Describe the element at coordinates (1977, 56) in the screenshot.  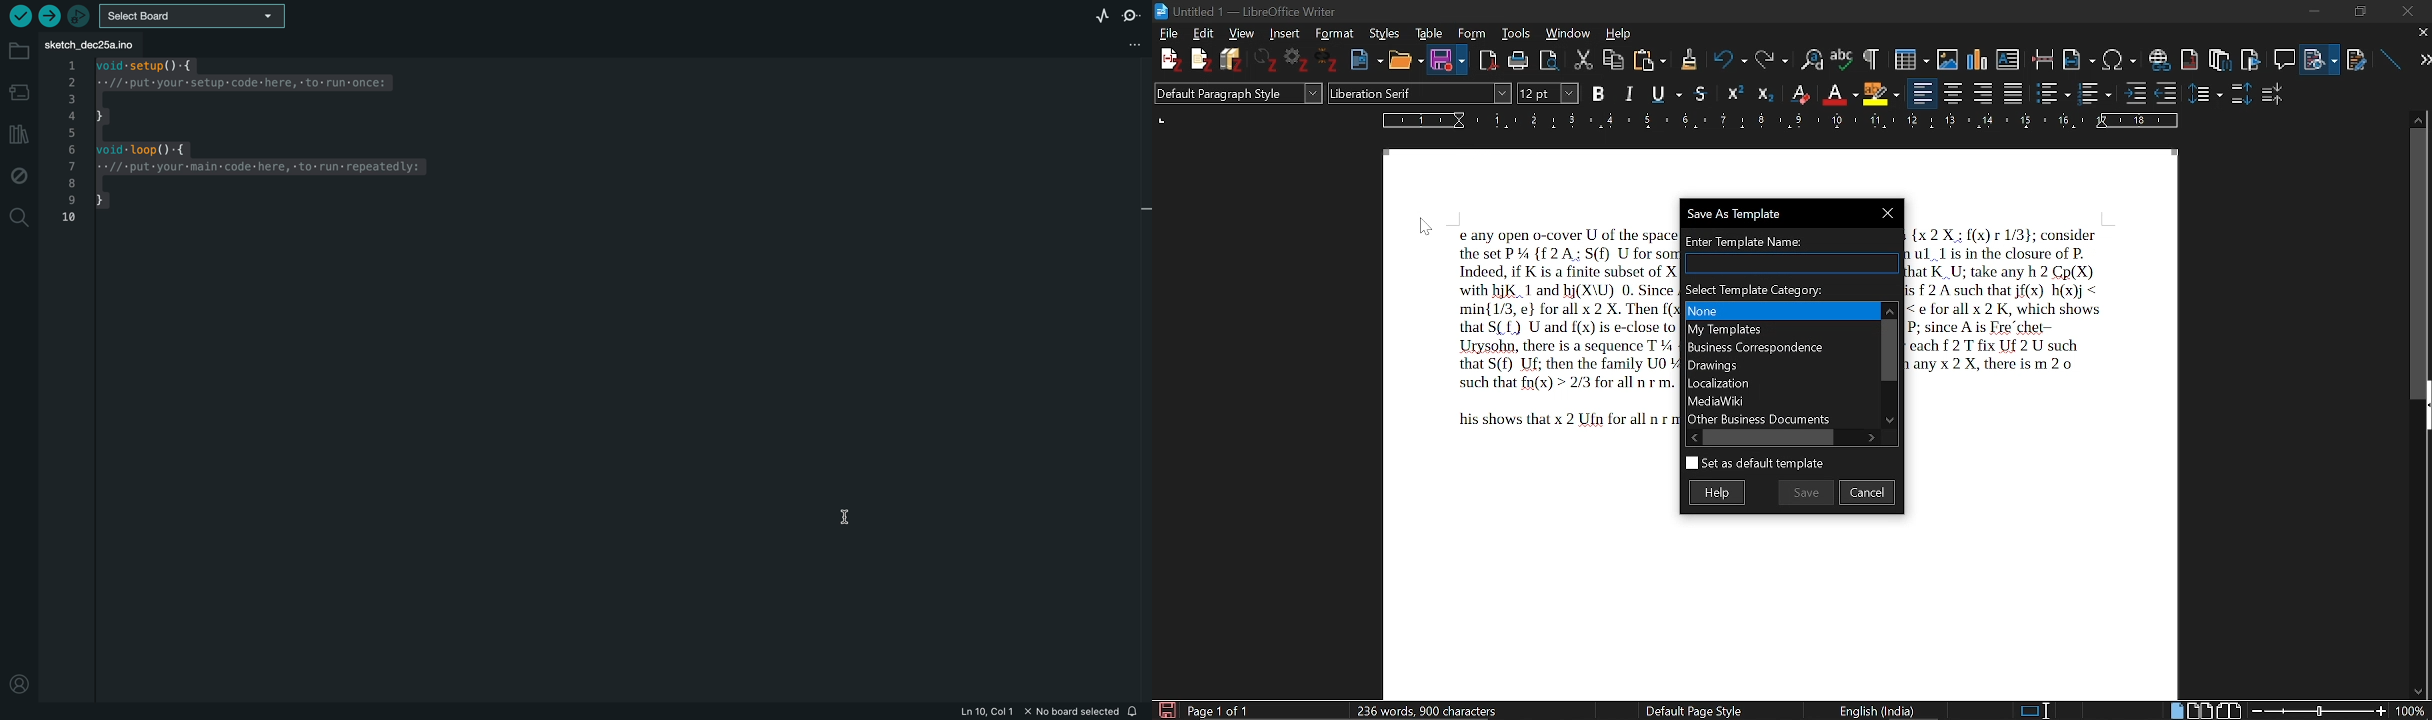
I see `Insert diagram` at that location.